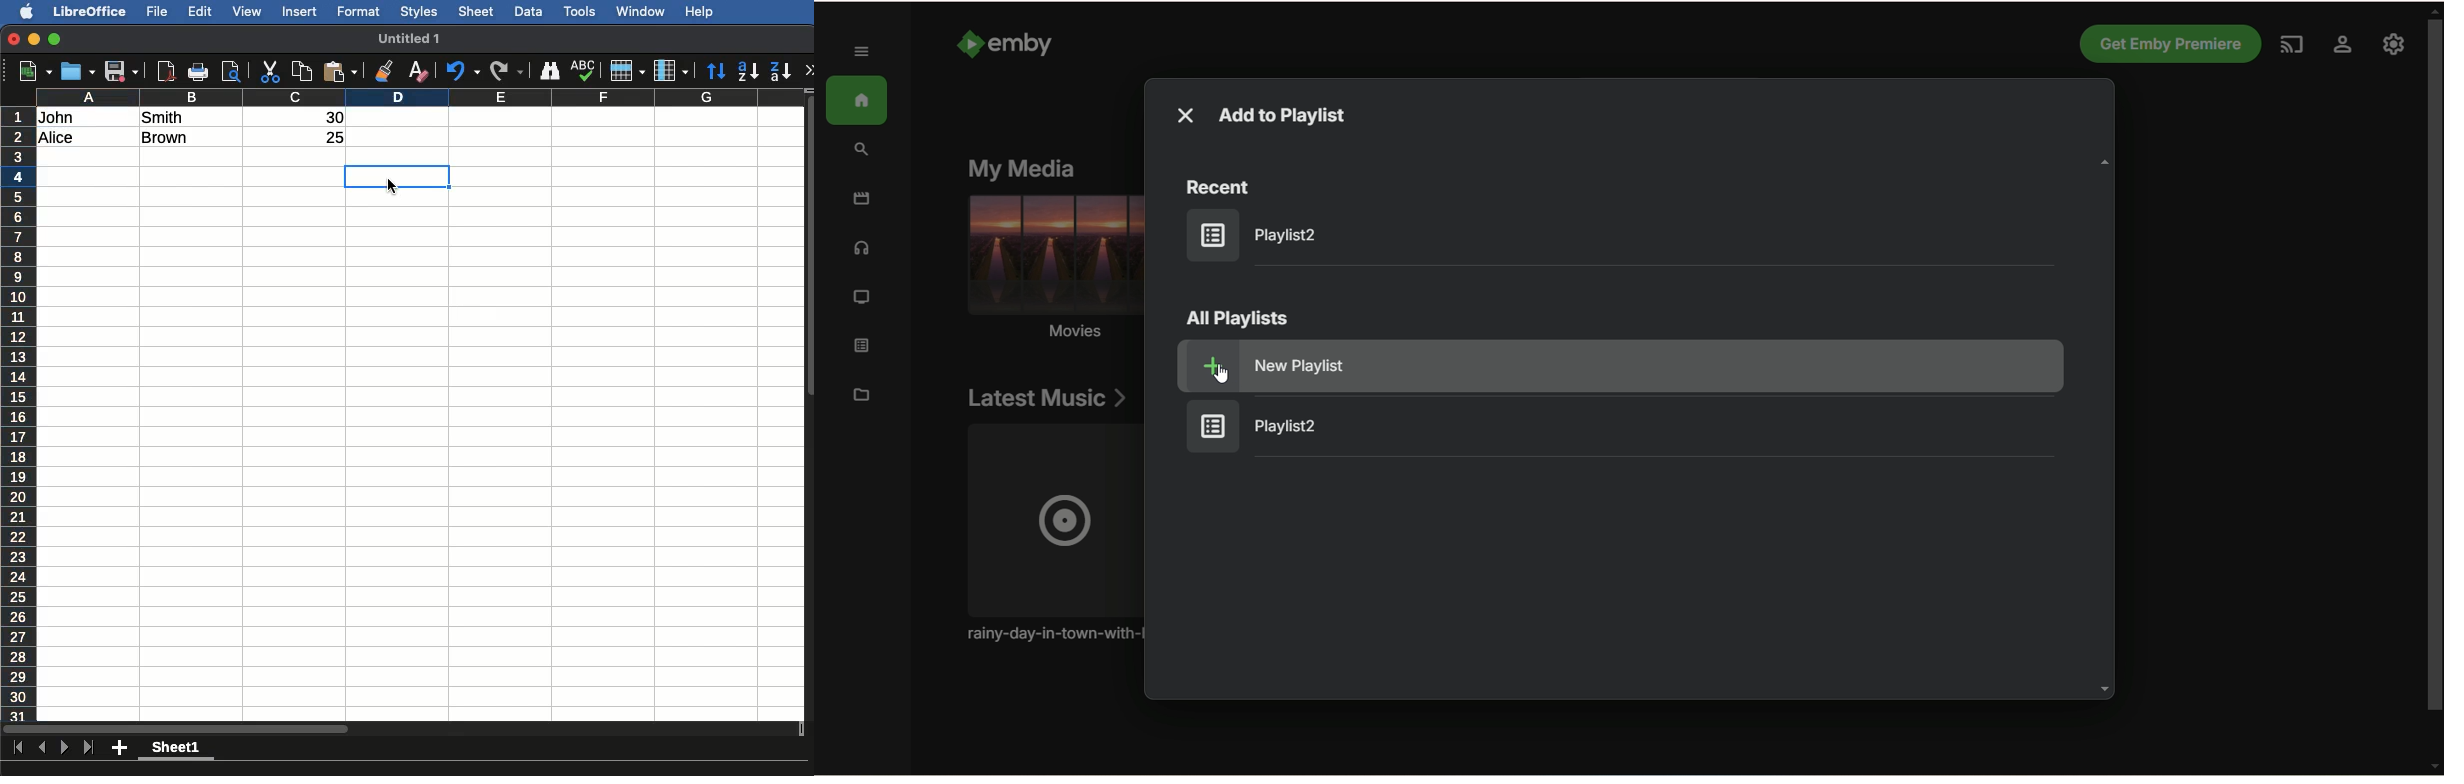 This screenshot has height=784, width=2464. What do you see at coordinates (809, 424) in the screenshot?
I see `Scroll` at bounding box center [809, 424].